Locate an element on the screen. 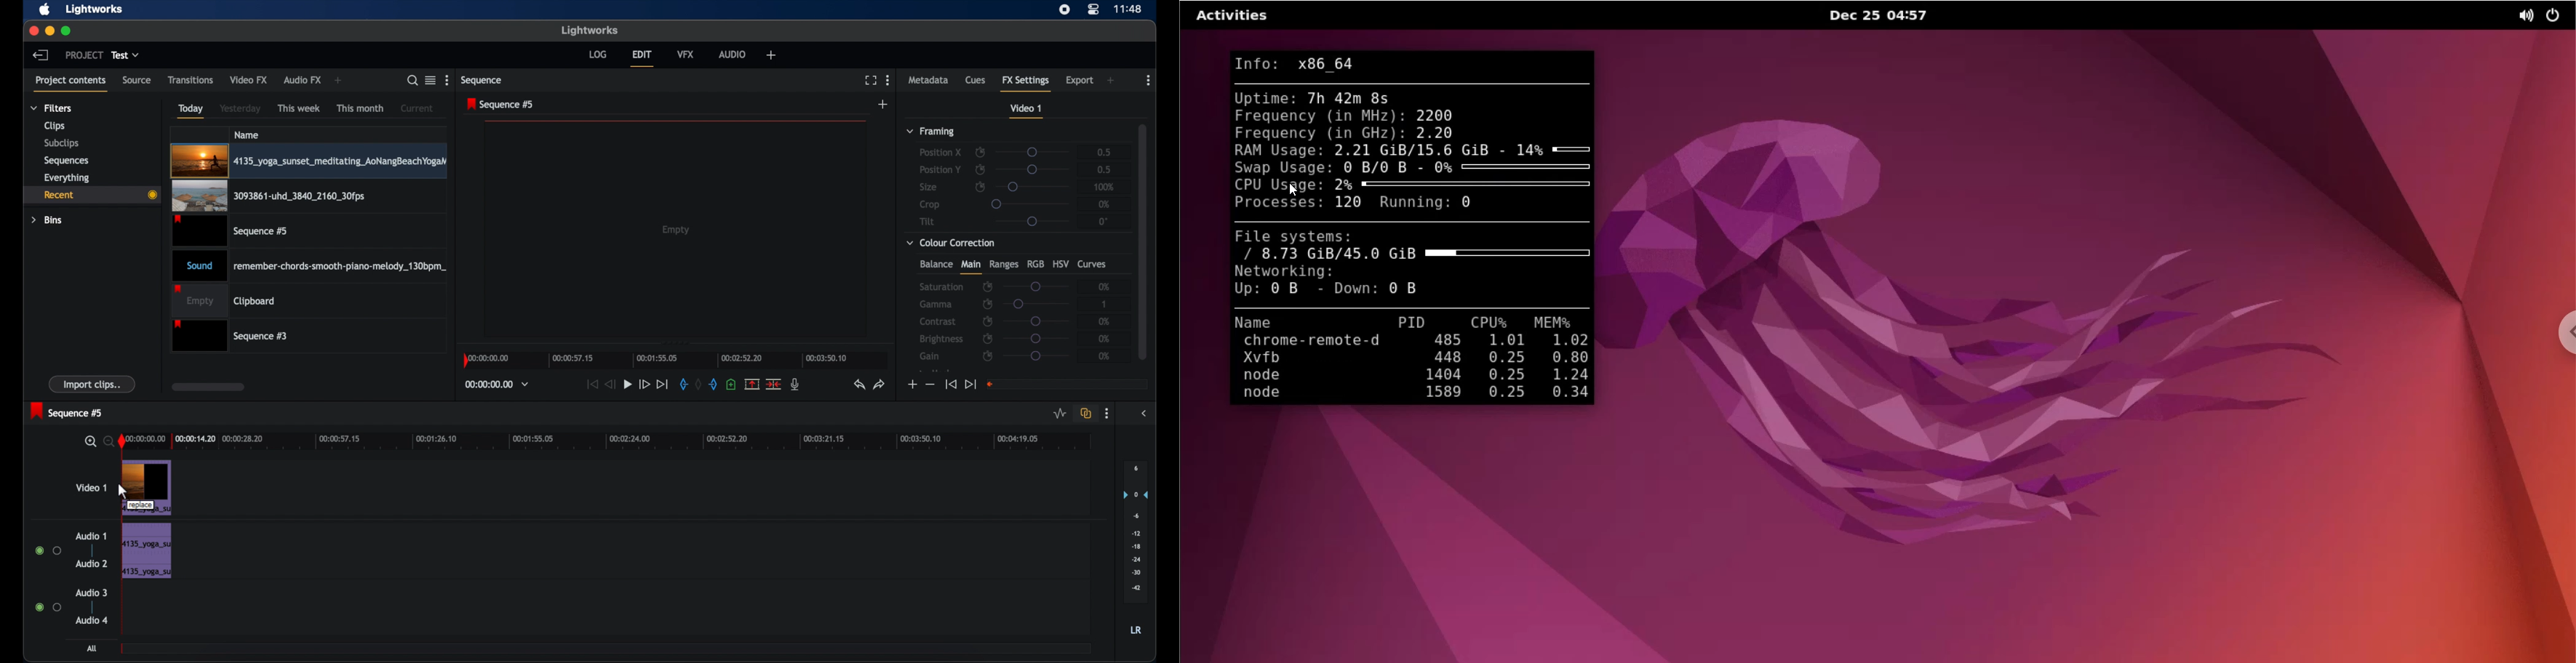  project contents is located at coordinates (72, 83).